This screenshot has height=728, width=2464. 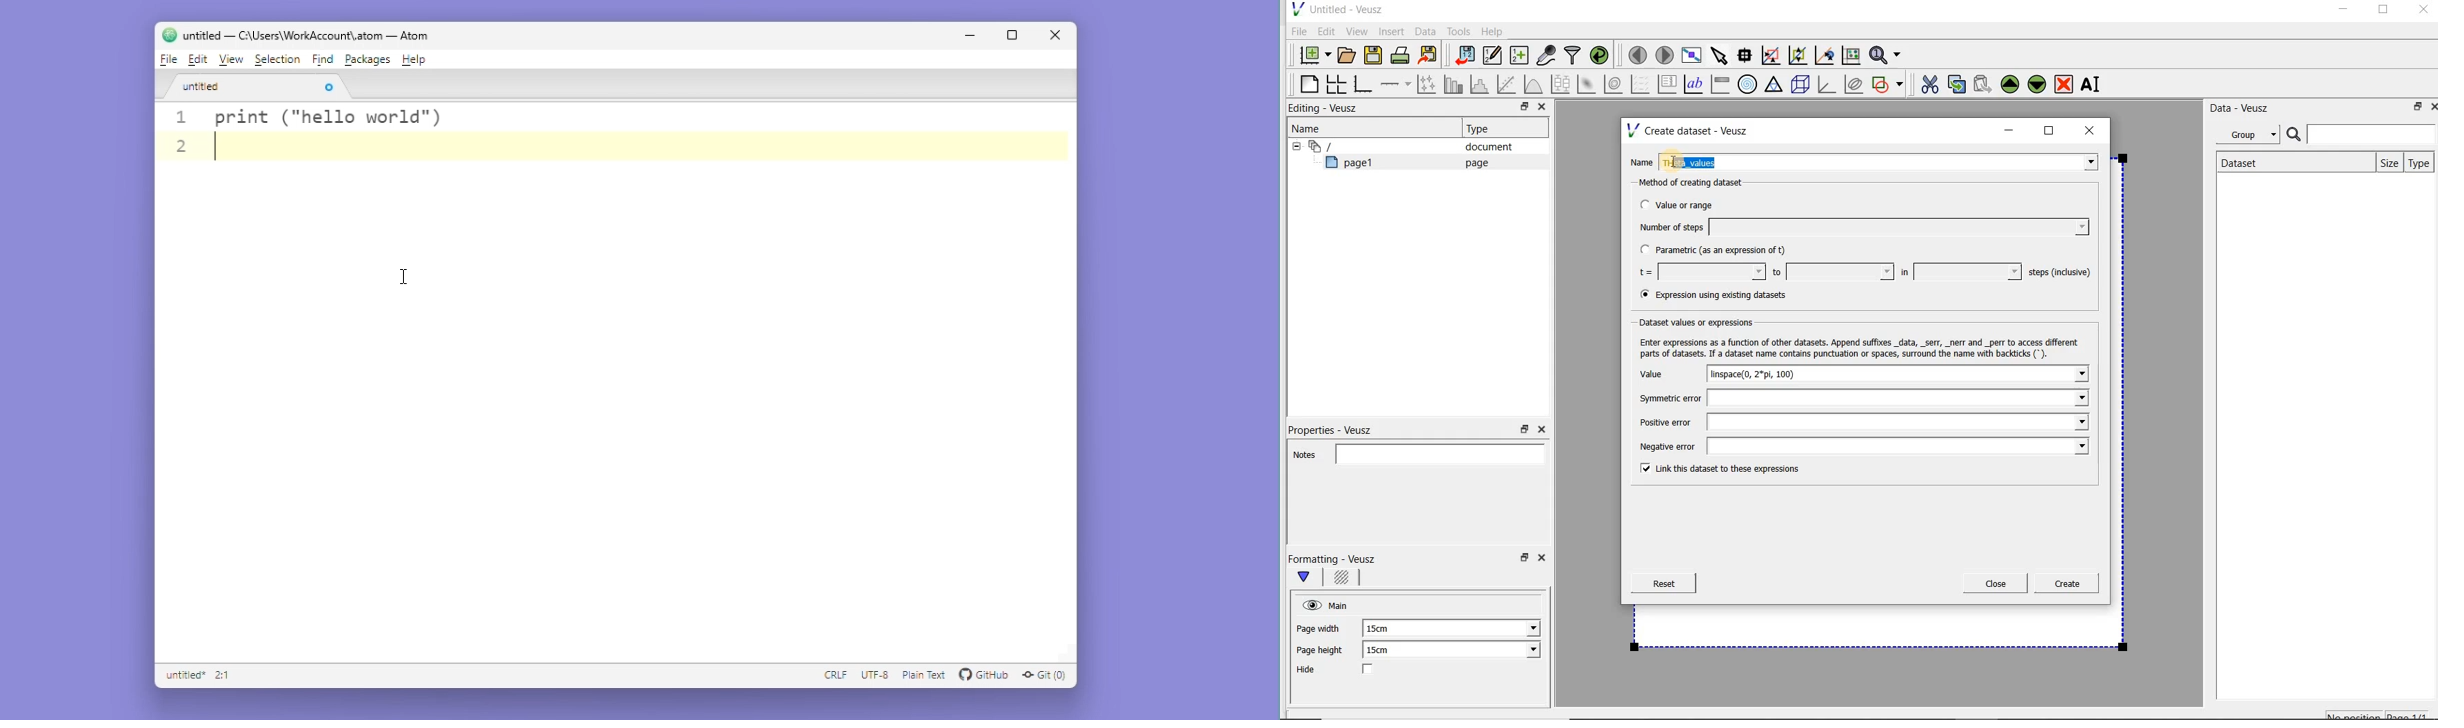 I want to click on new document, so click(x=1312, y=53).